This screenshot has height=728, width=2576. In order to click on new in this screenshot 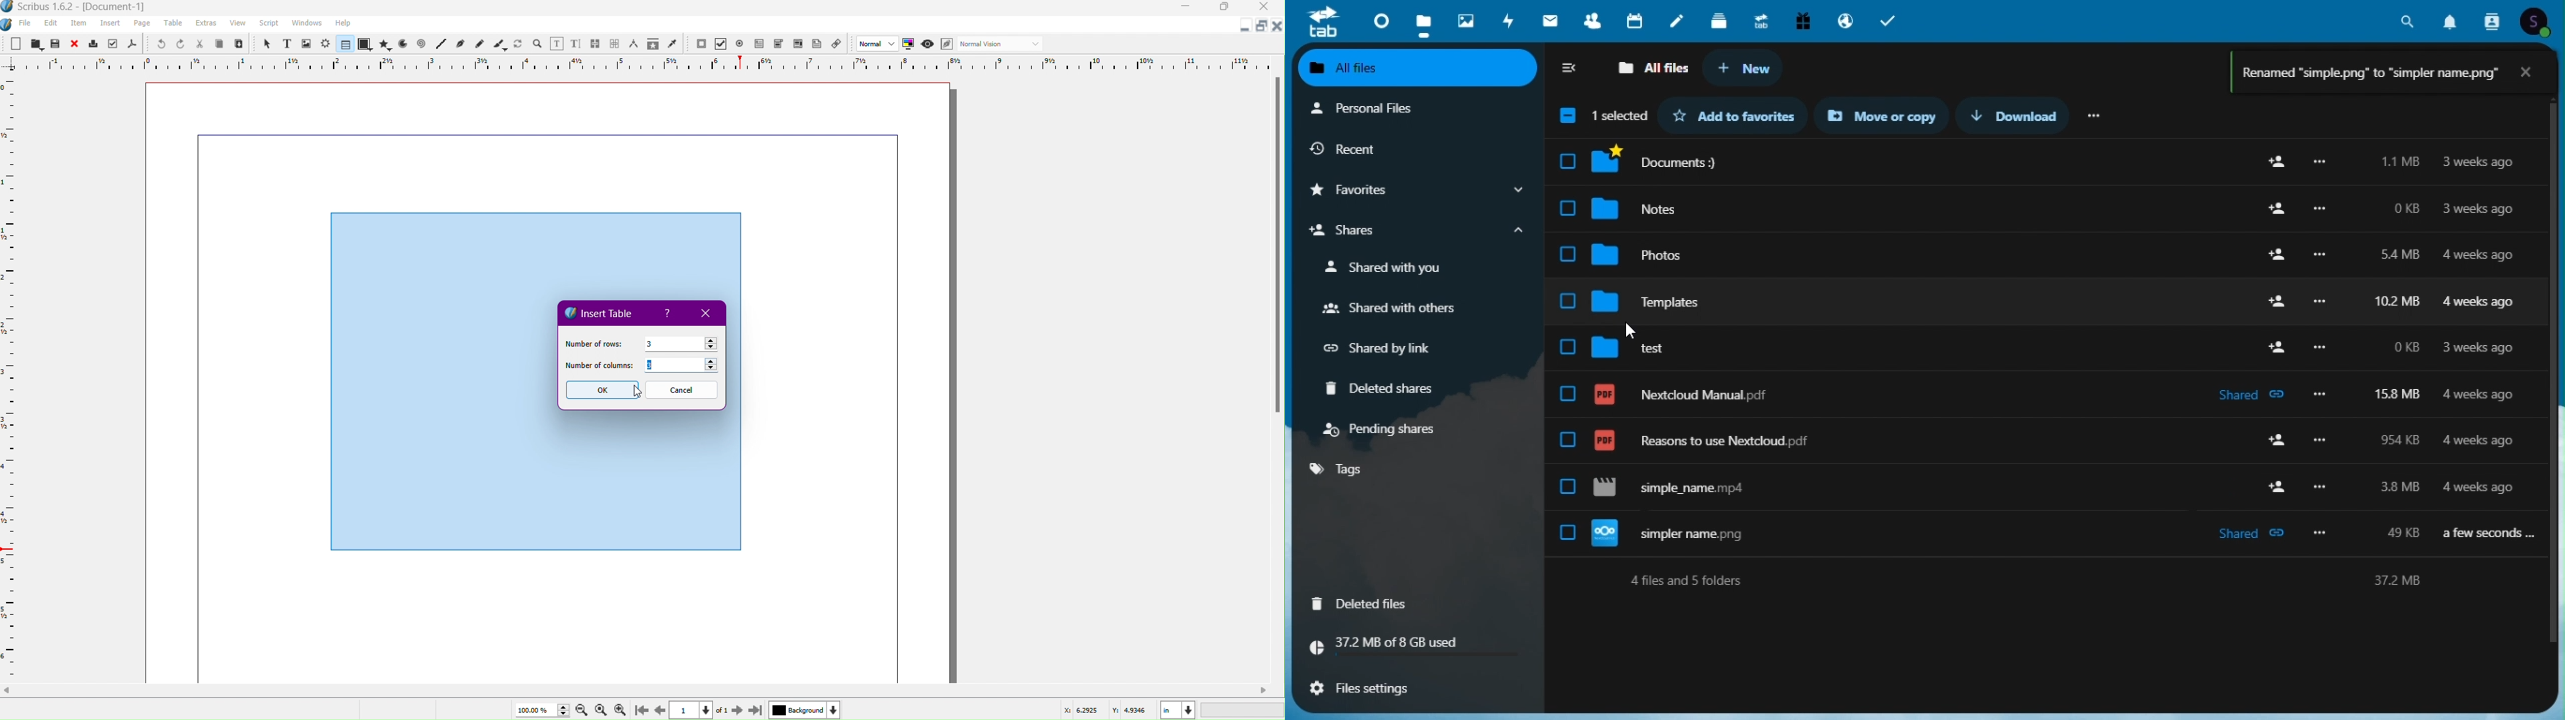, I will do `click(1744, 69)`.